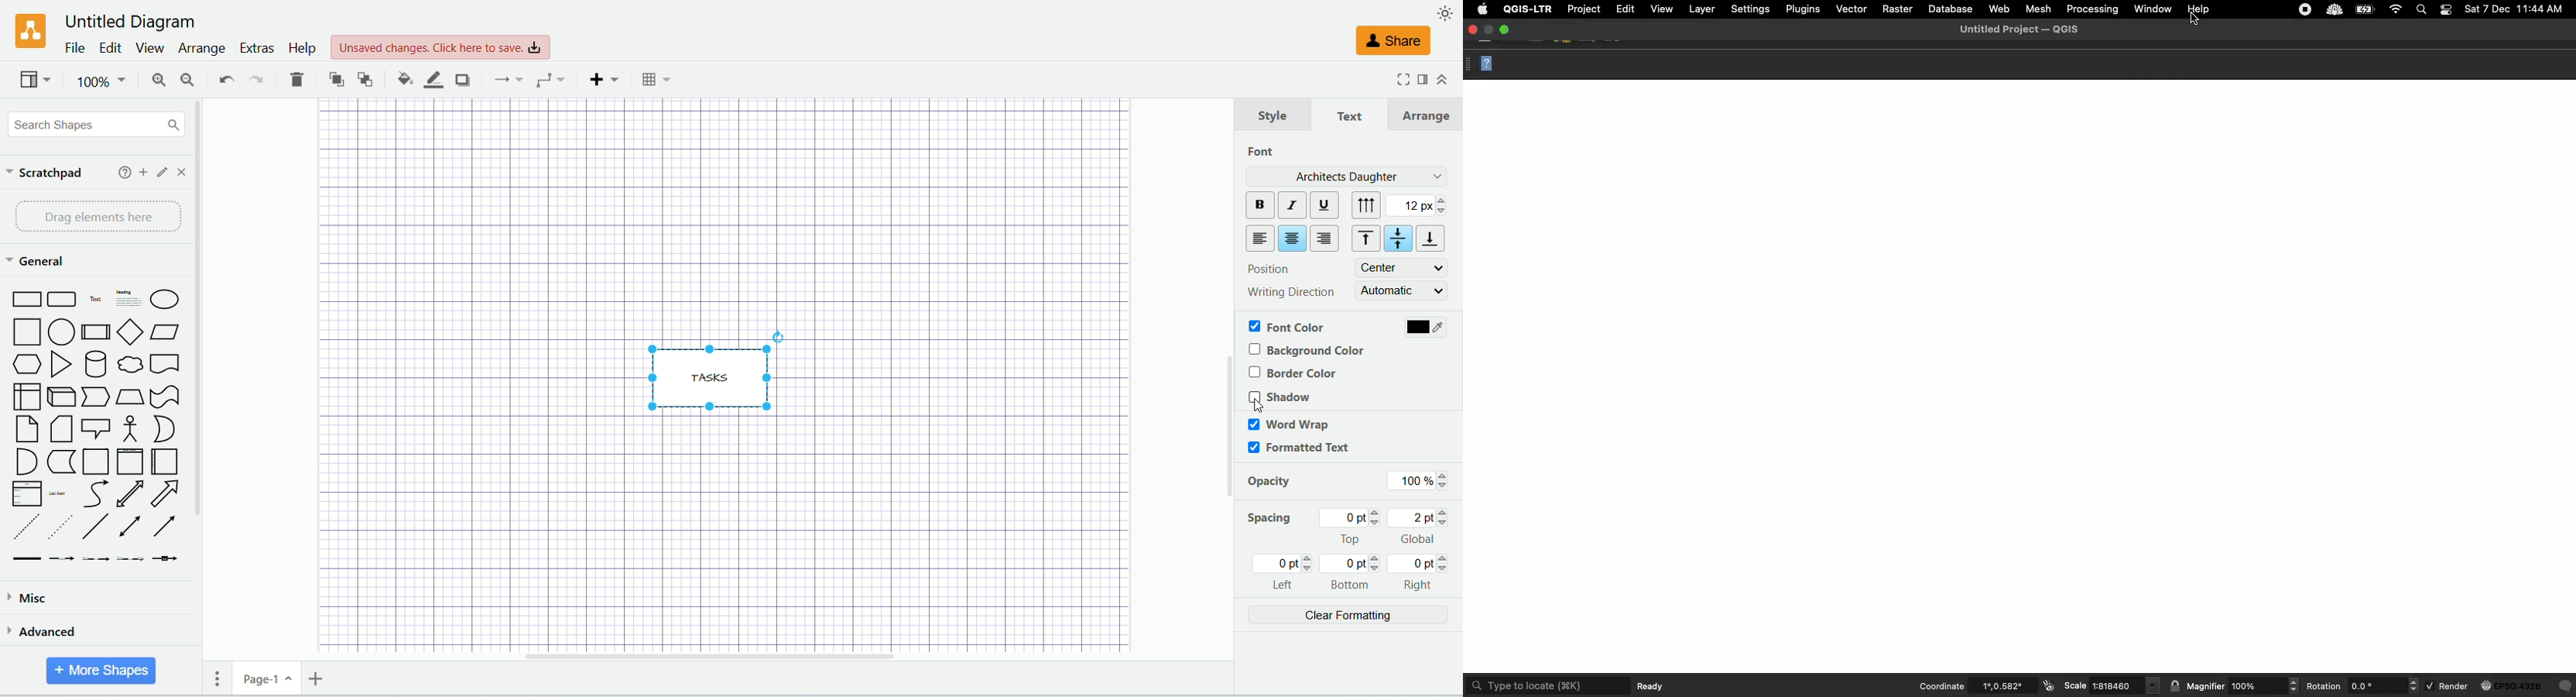 This screenshot has height=700, width=2576. What do you see at coordinates (1312, 349) in the screenshot?
I see `background color` at bounding box center [1312, 349].